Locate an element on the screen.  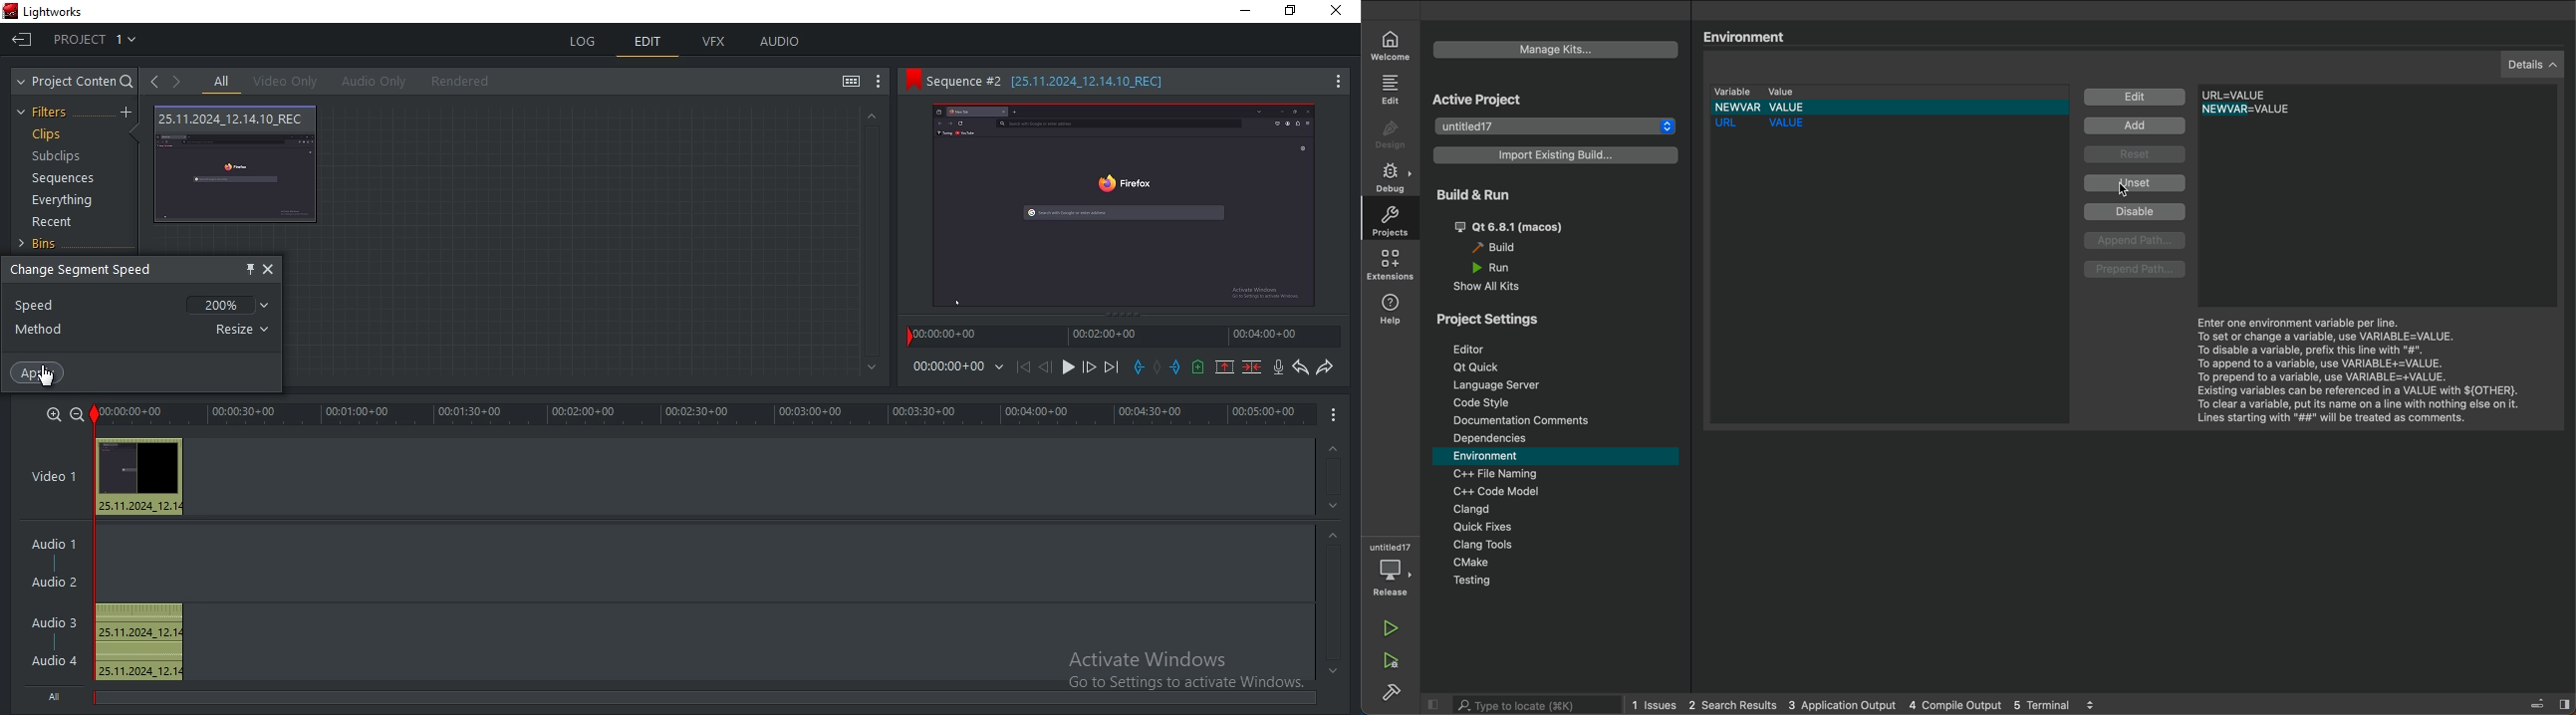
remove the marked section is located at coordinates (1225, 367).